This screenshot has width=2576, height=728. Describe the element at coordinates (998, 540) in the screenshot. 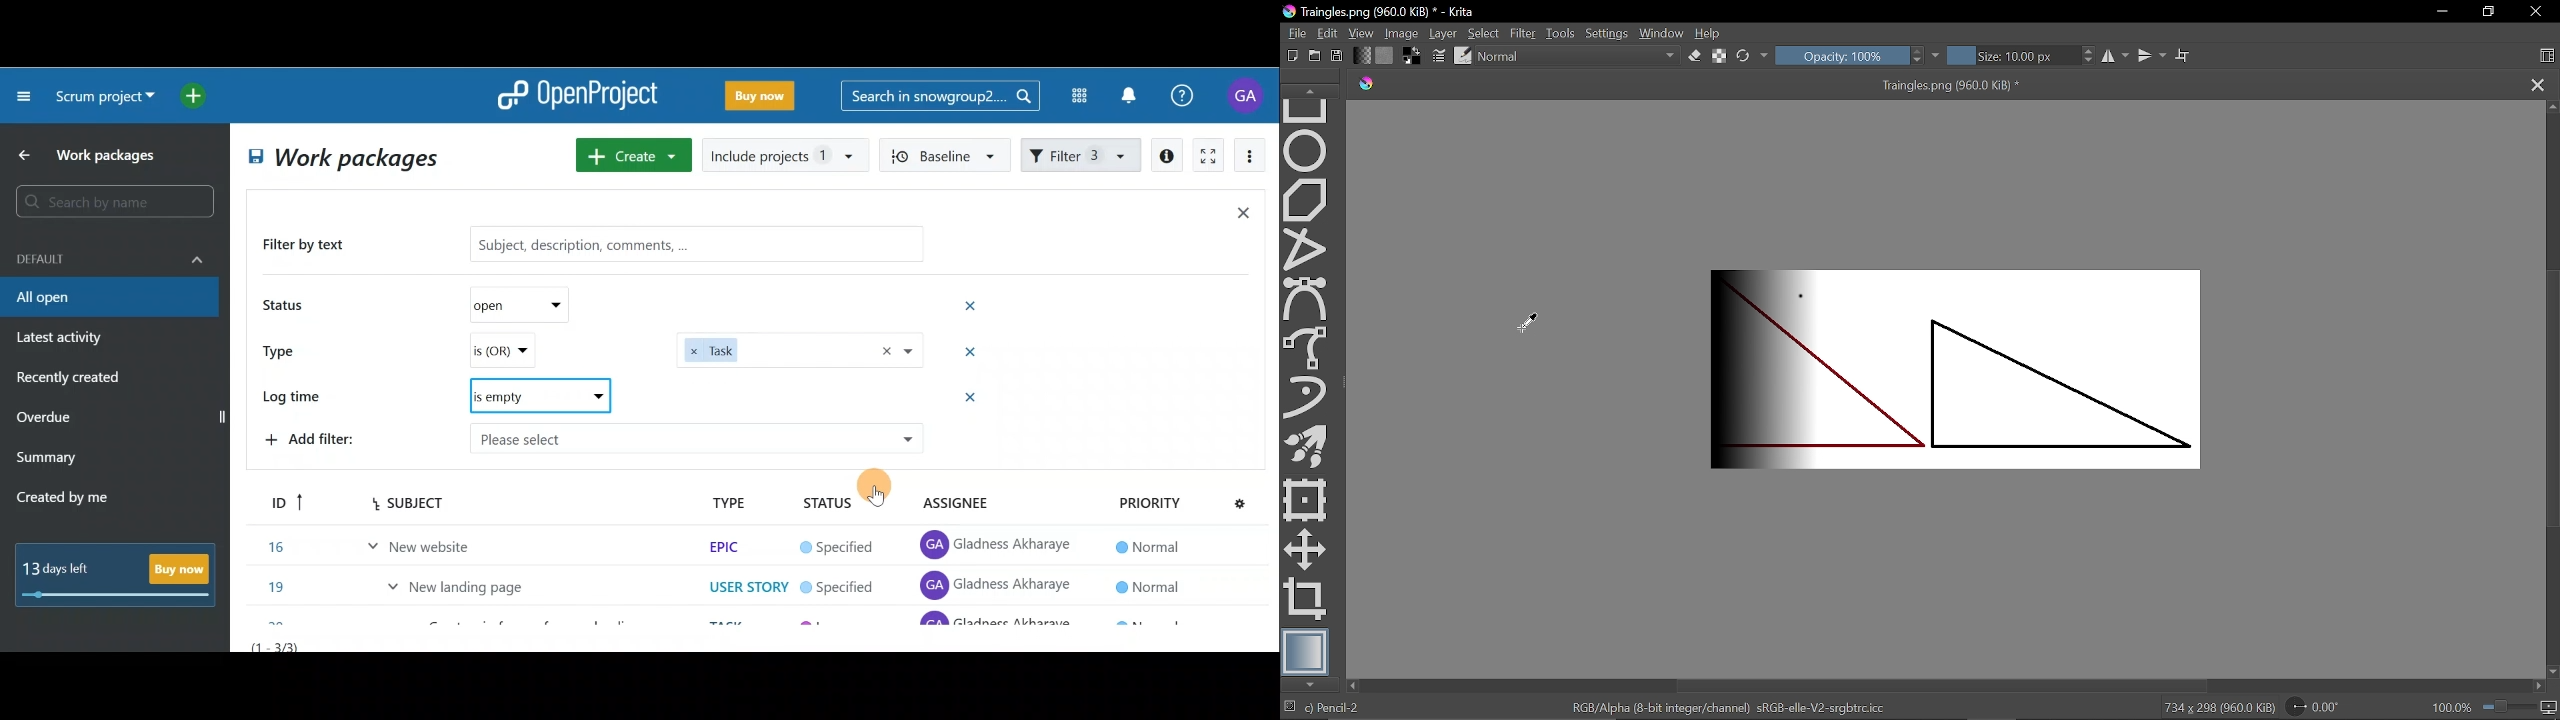

I see `page TASK a(GA) Gladness Akharaye` at that location.